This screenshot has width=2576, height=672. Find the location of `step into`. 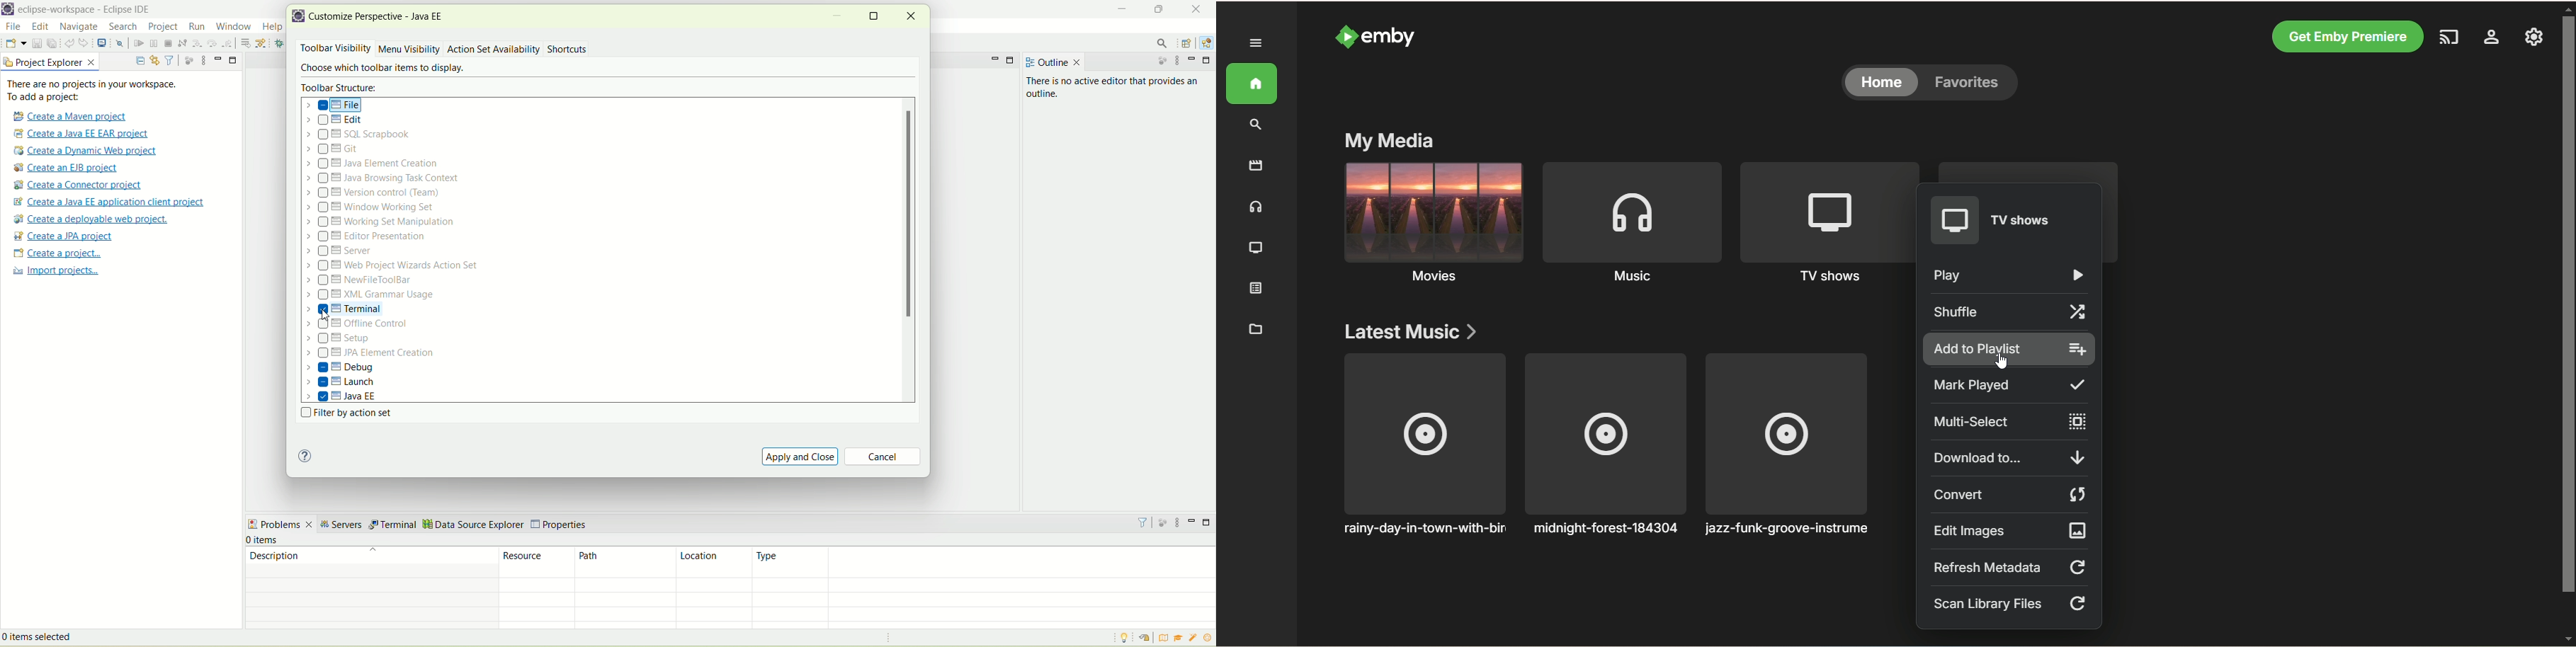

step into is located at coordinates (198, 45).